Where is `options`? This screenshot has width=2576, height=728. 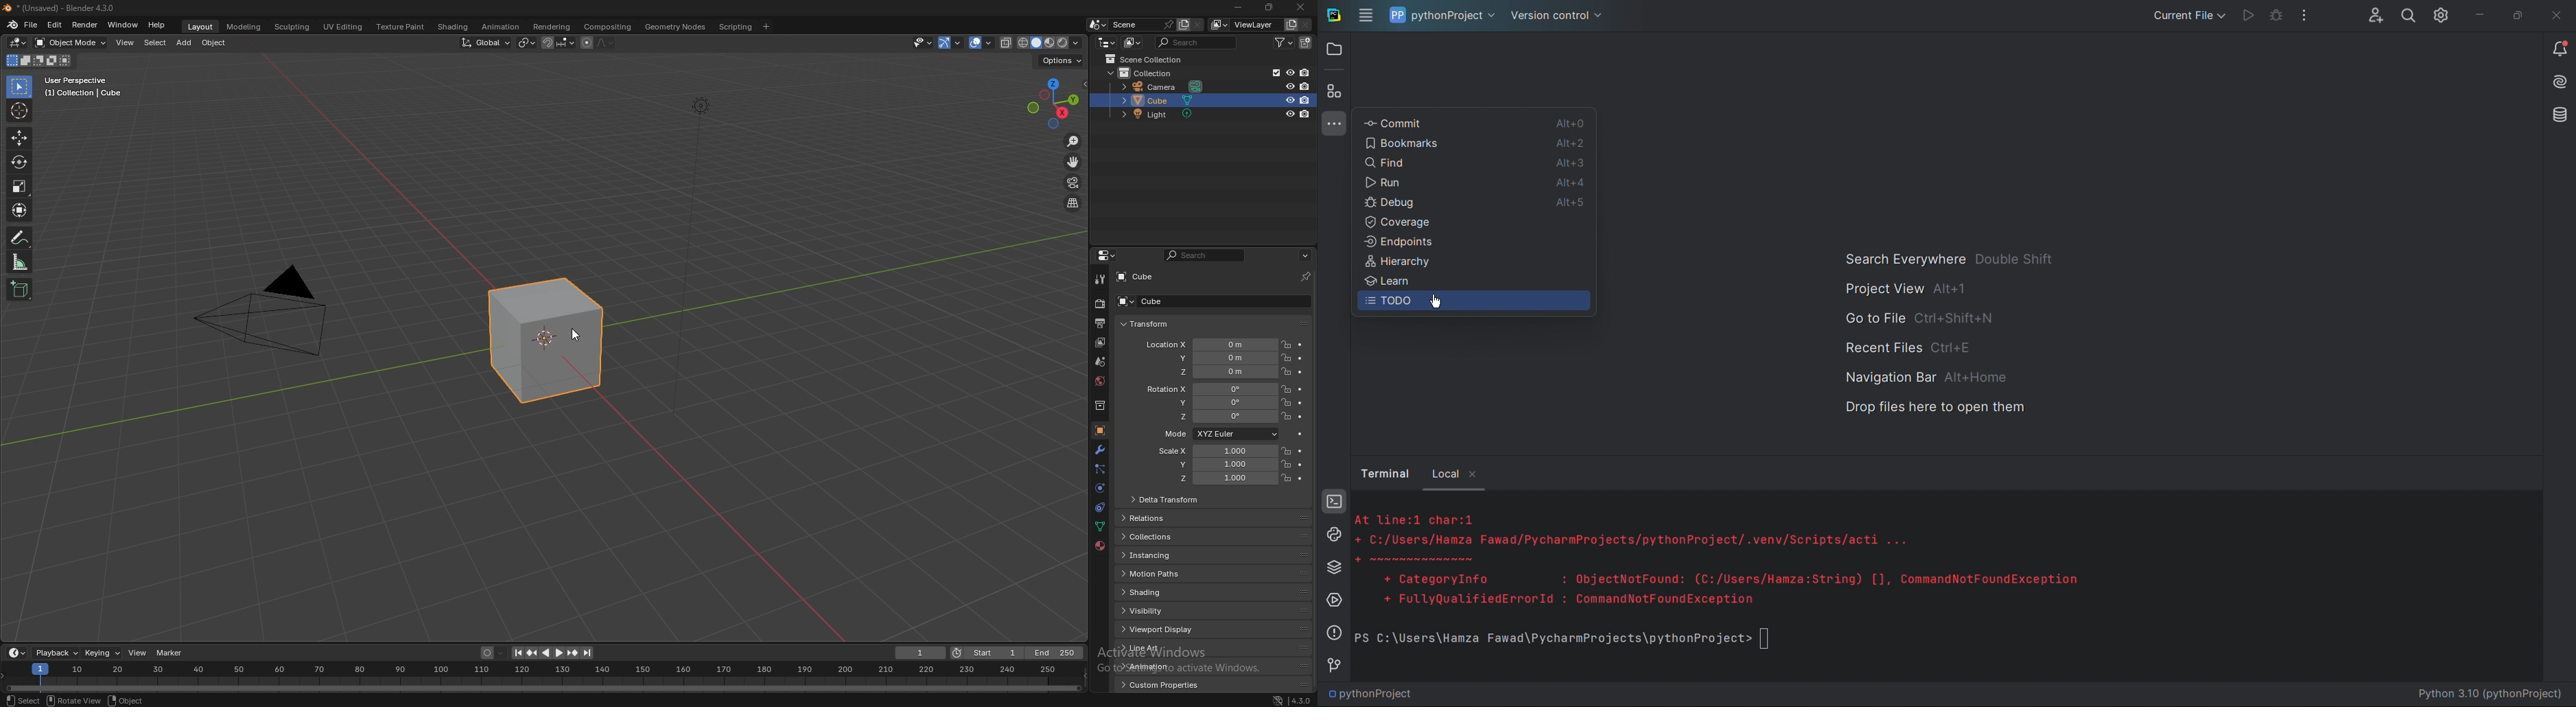
options is located at coordinates (1061, 61).